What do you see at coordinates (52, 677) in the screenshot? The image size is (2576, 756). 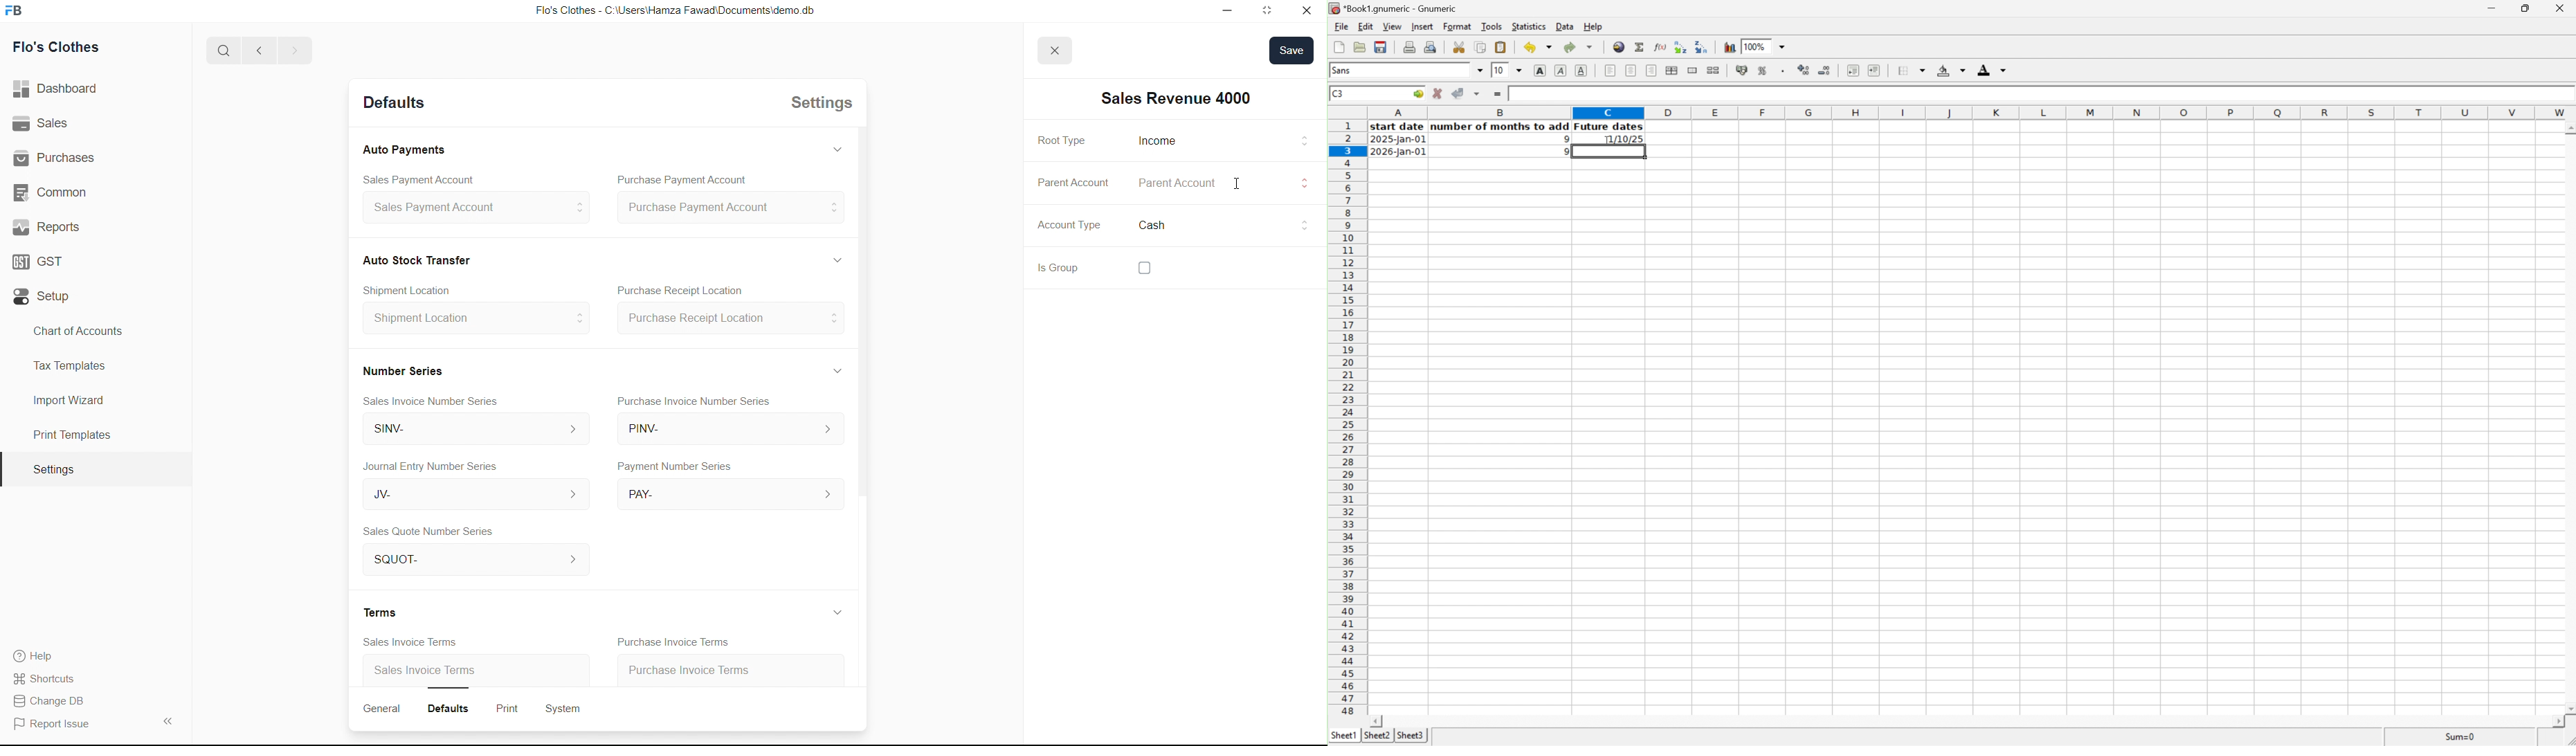 I see `Shortcuts` at bounding box center [52, 677].